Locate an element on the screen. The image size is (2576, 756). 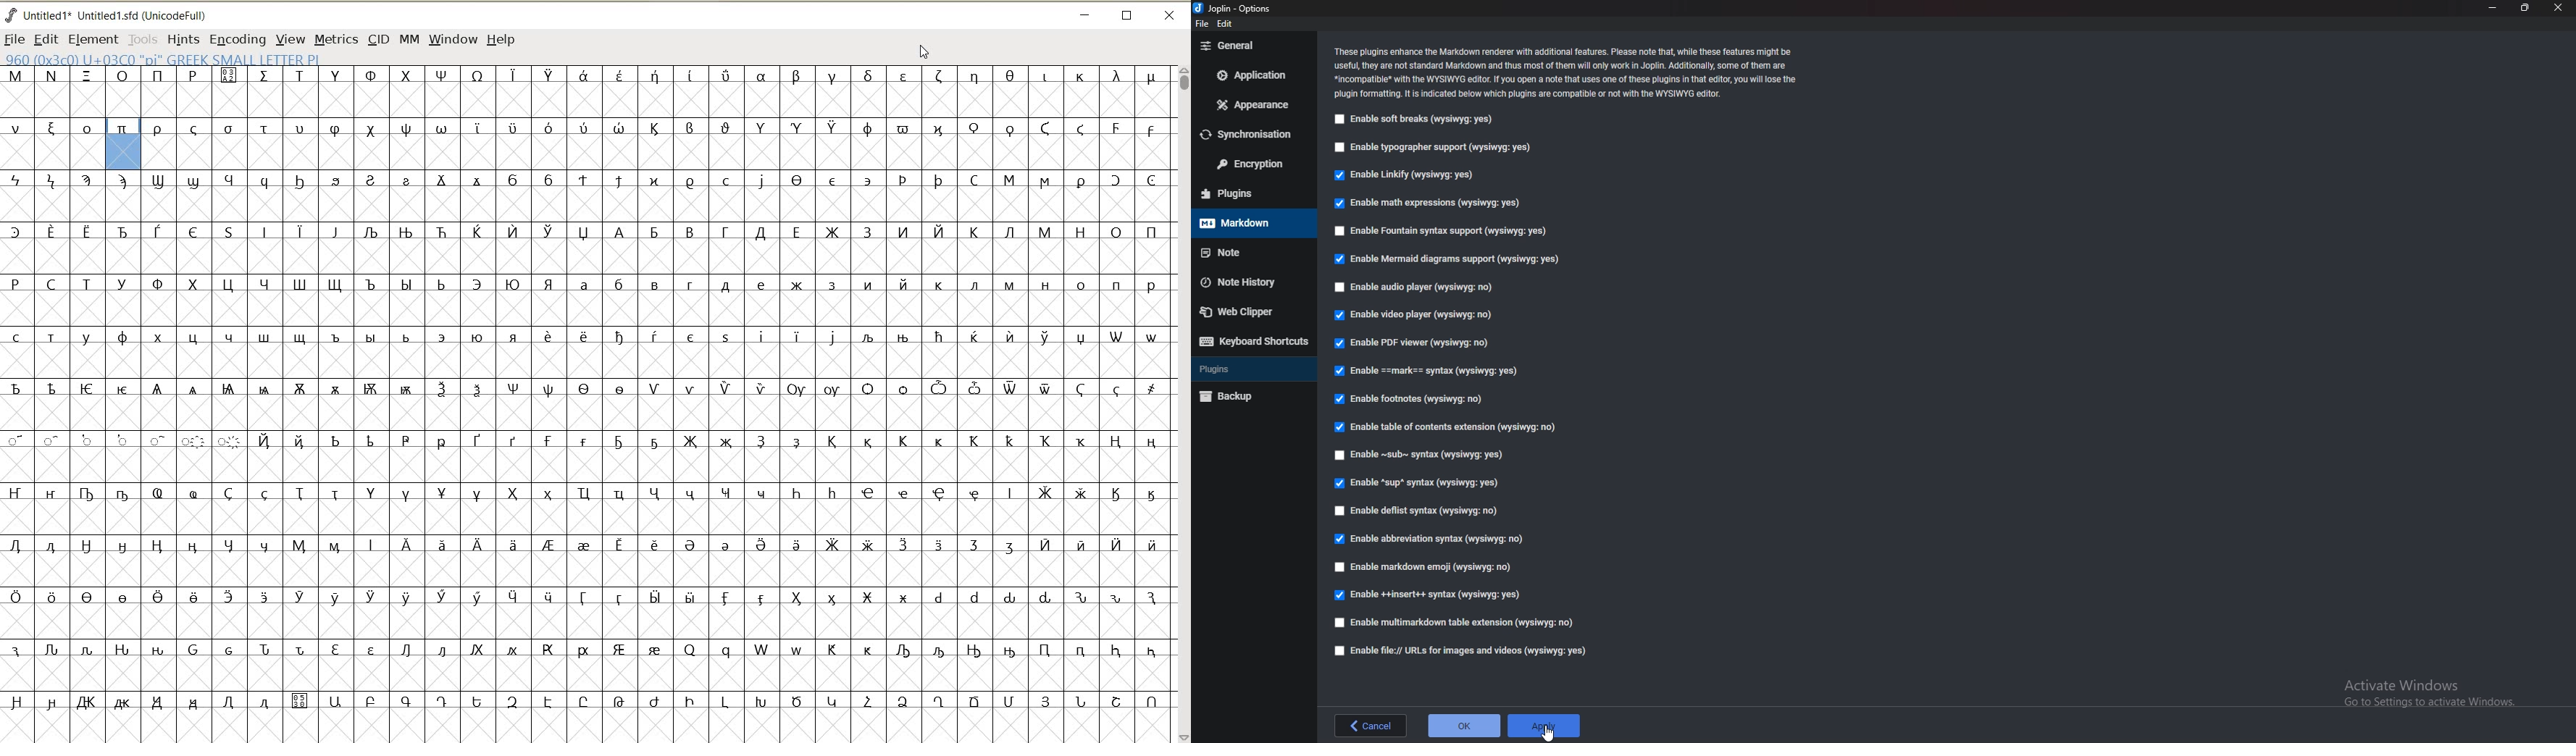
close is located at coordinates (2559, 8).